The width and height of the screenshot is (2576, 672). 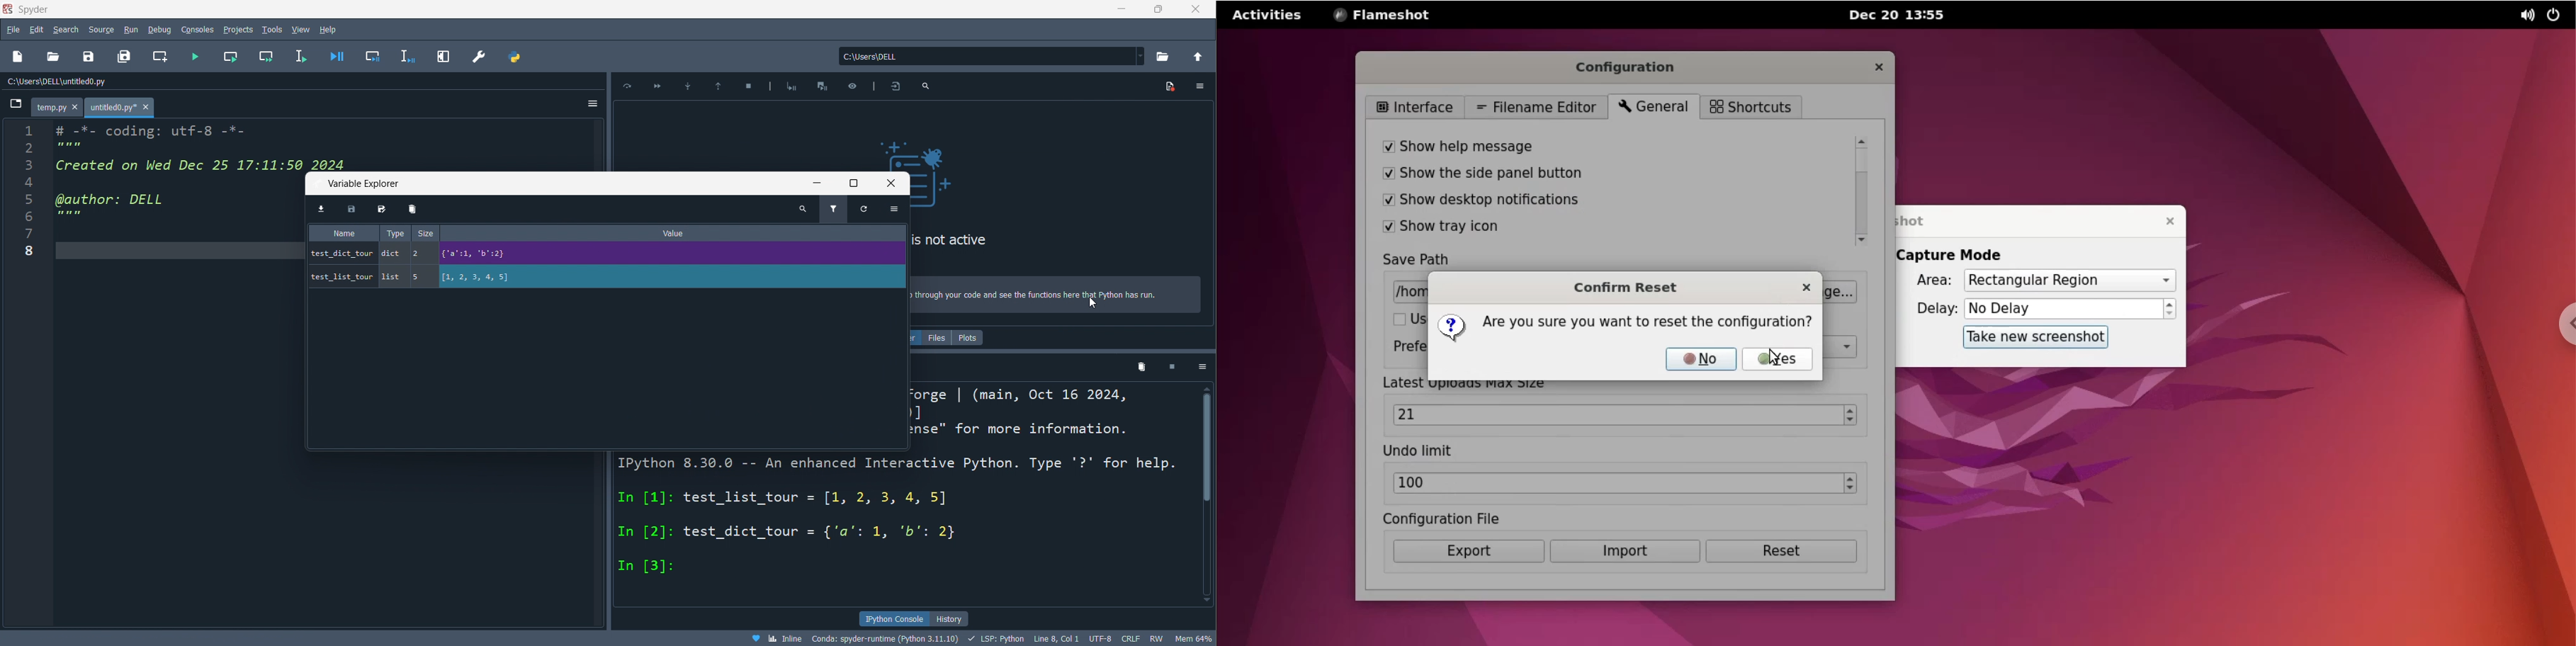 What do you see at coordinates (814, 183) in the screenshot?
I see `minimize` at bounding box center [814, 183].